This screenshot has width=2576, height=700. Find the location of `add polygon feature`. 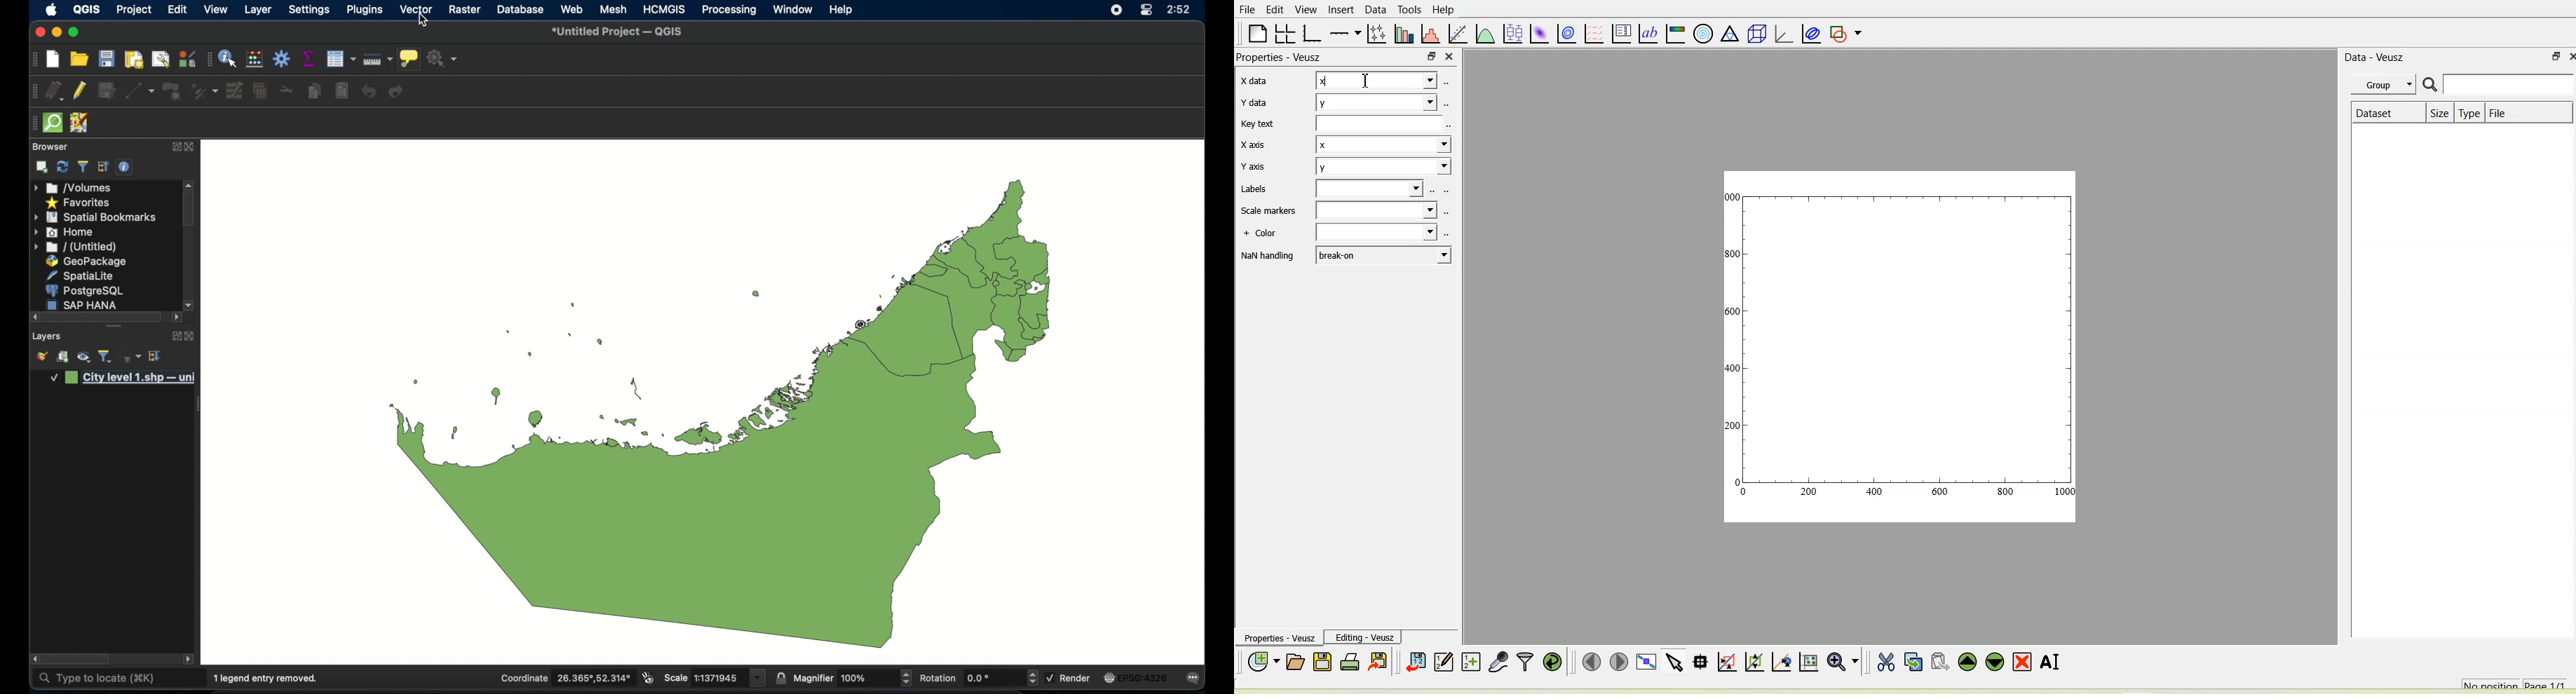

add polygon feature is located at coordinates (172, 90).